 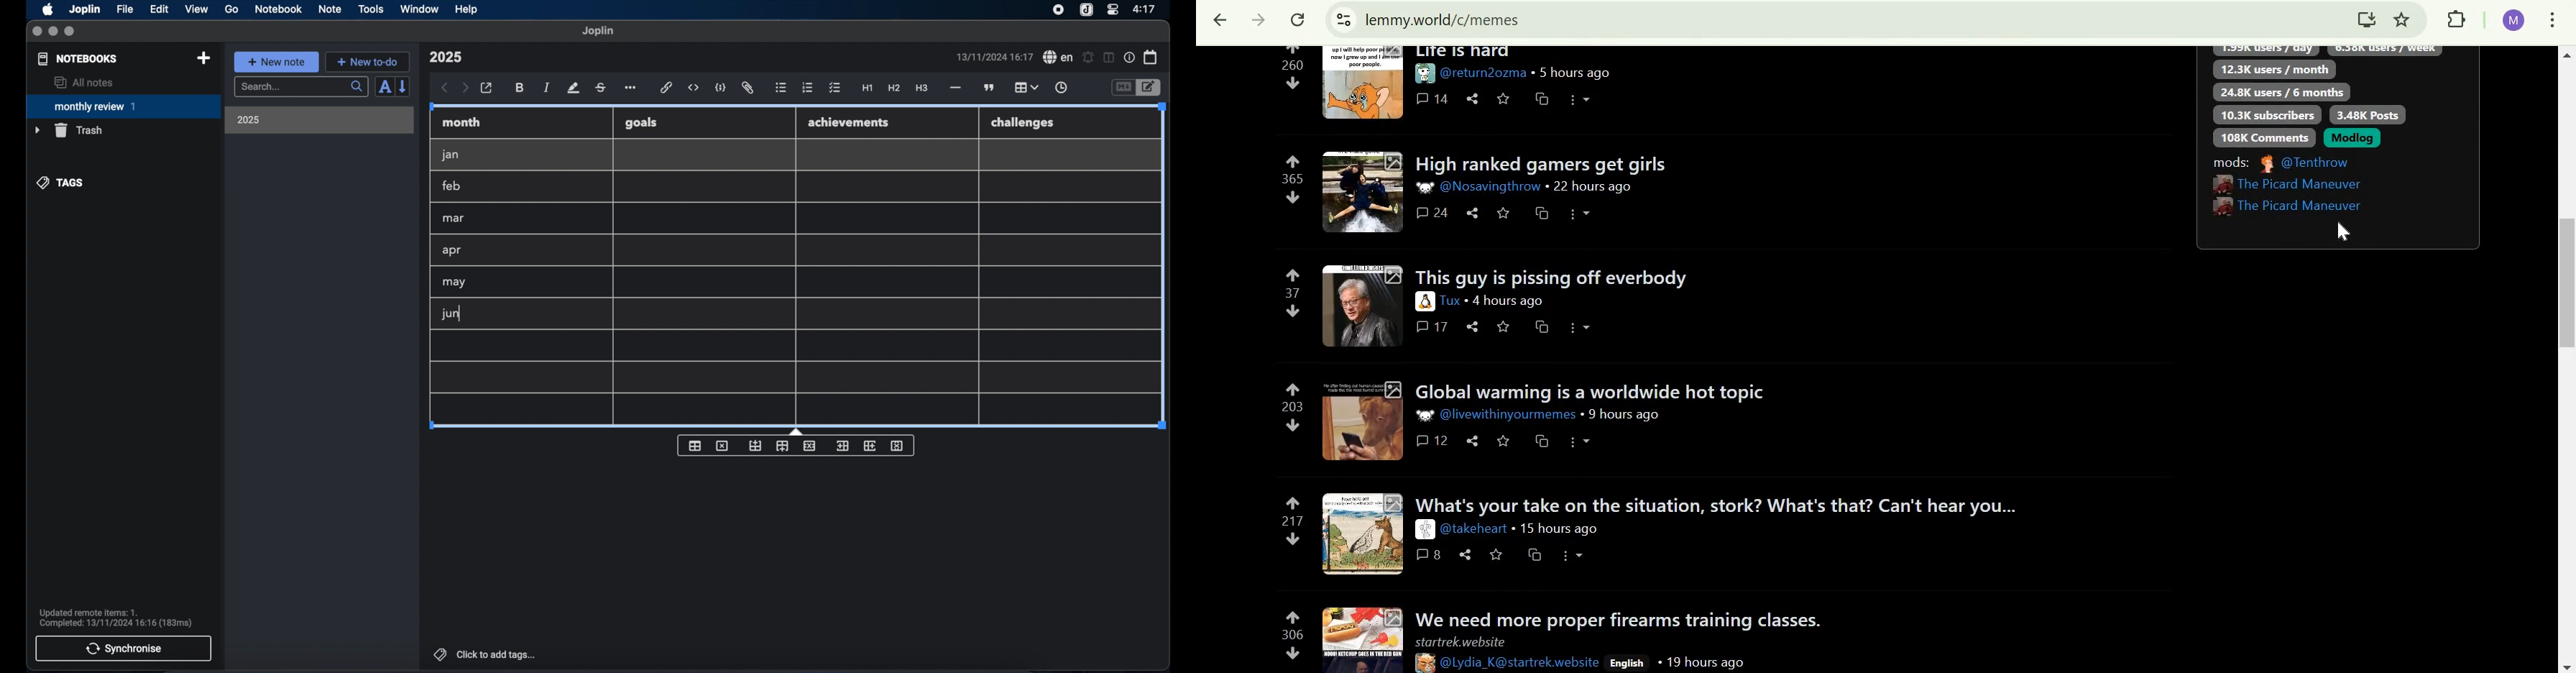 I want to click on 9 hours ago, so click(x=1624, y=415).